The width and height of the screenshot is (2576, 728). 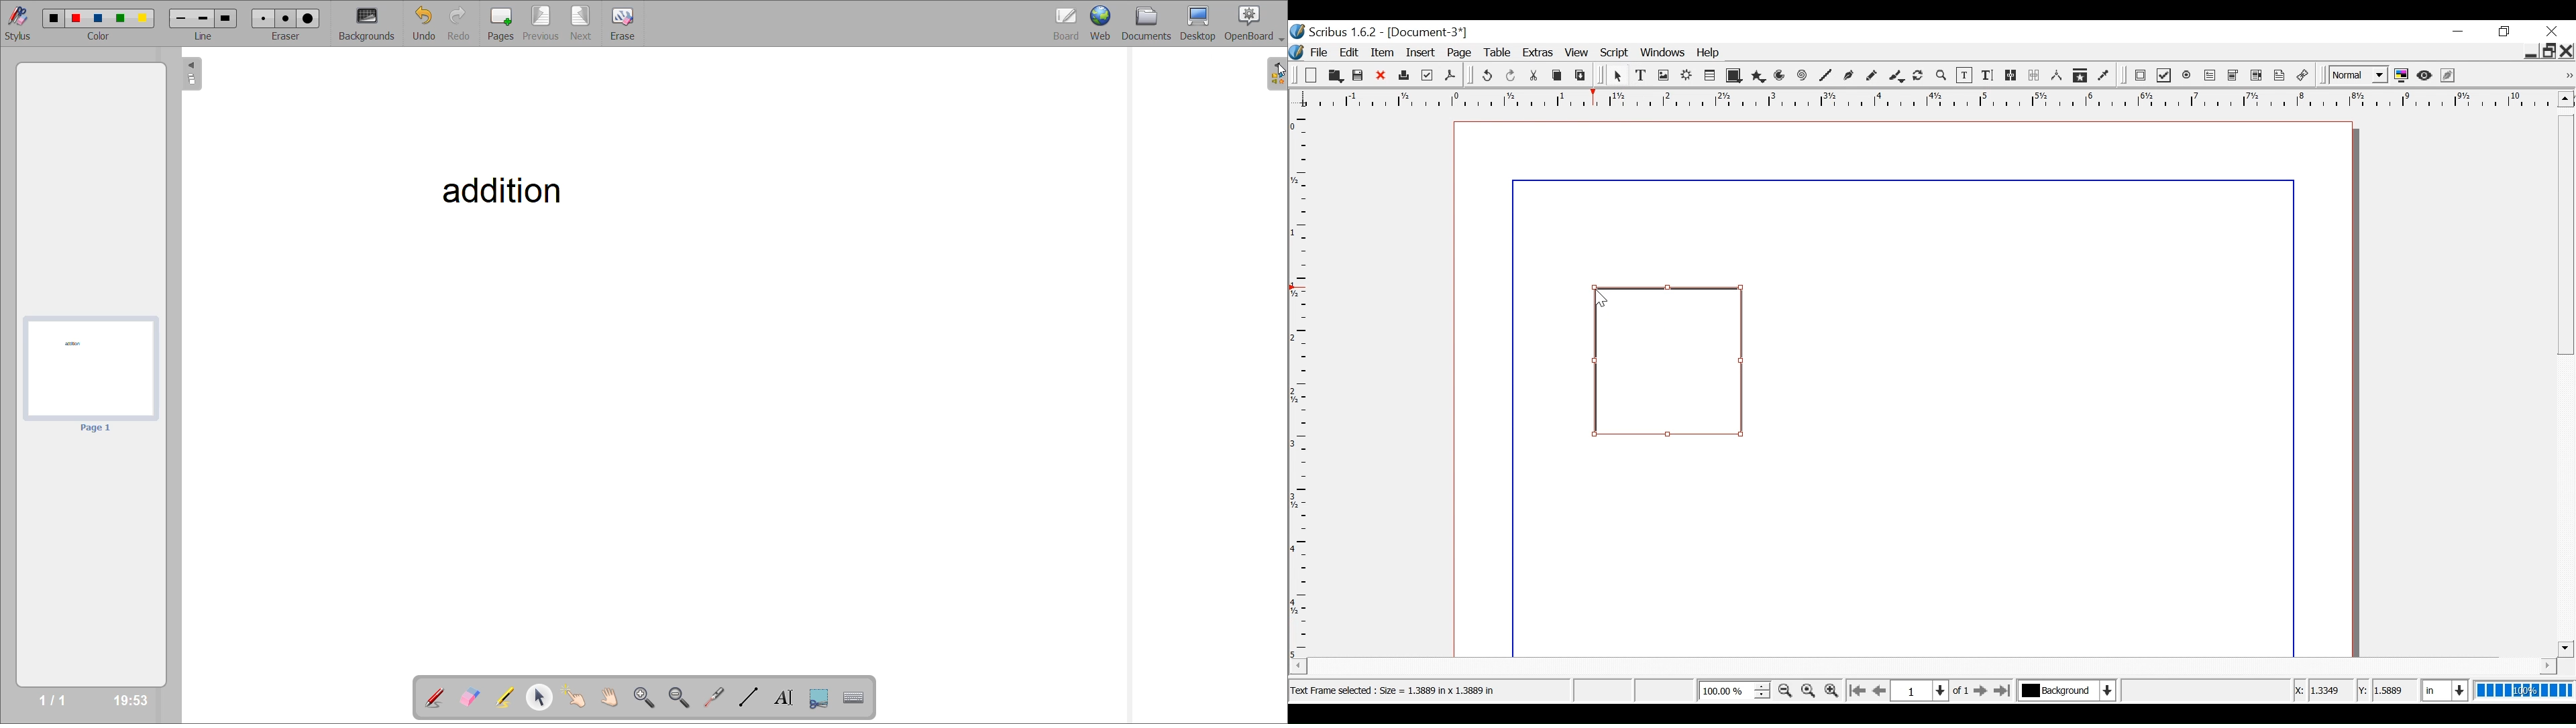 I want to click on Cut, so click(x=1535, y=74).